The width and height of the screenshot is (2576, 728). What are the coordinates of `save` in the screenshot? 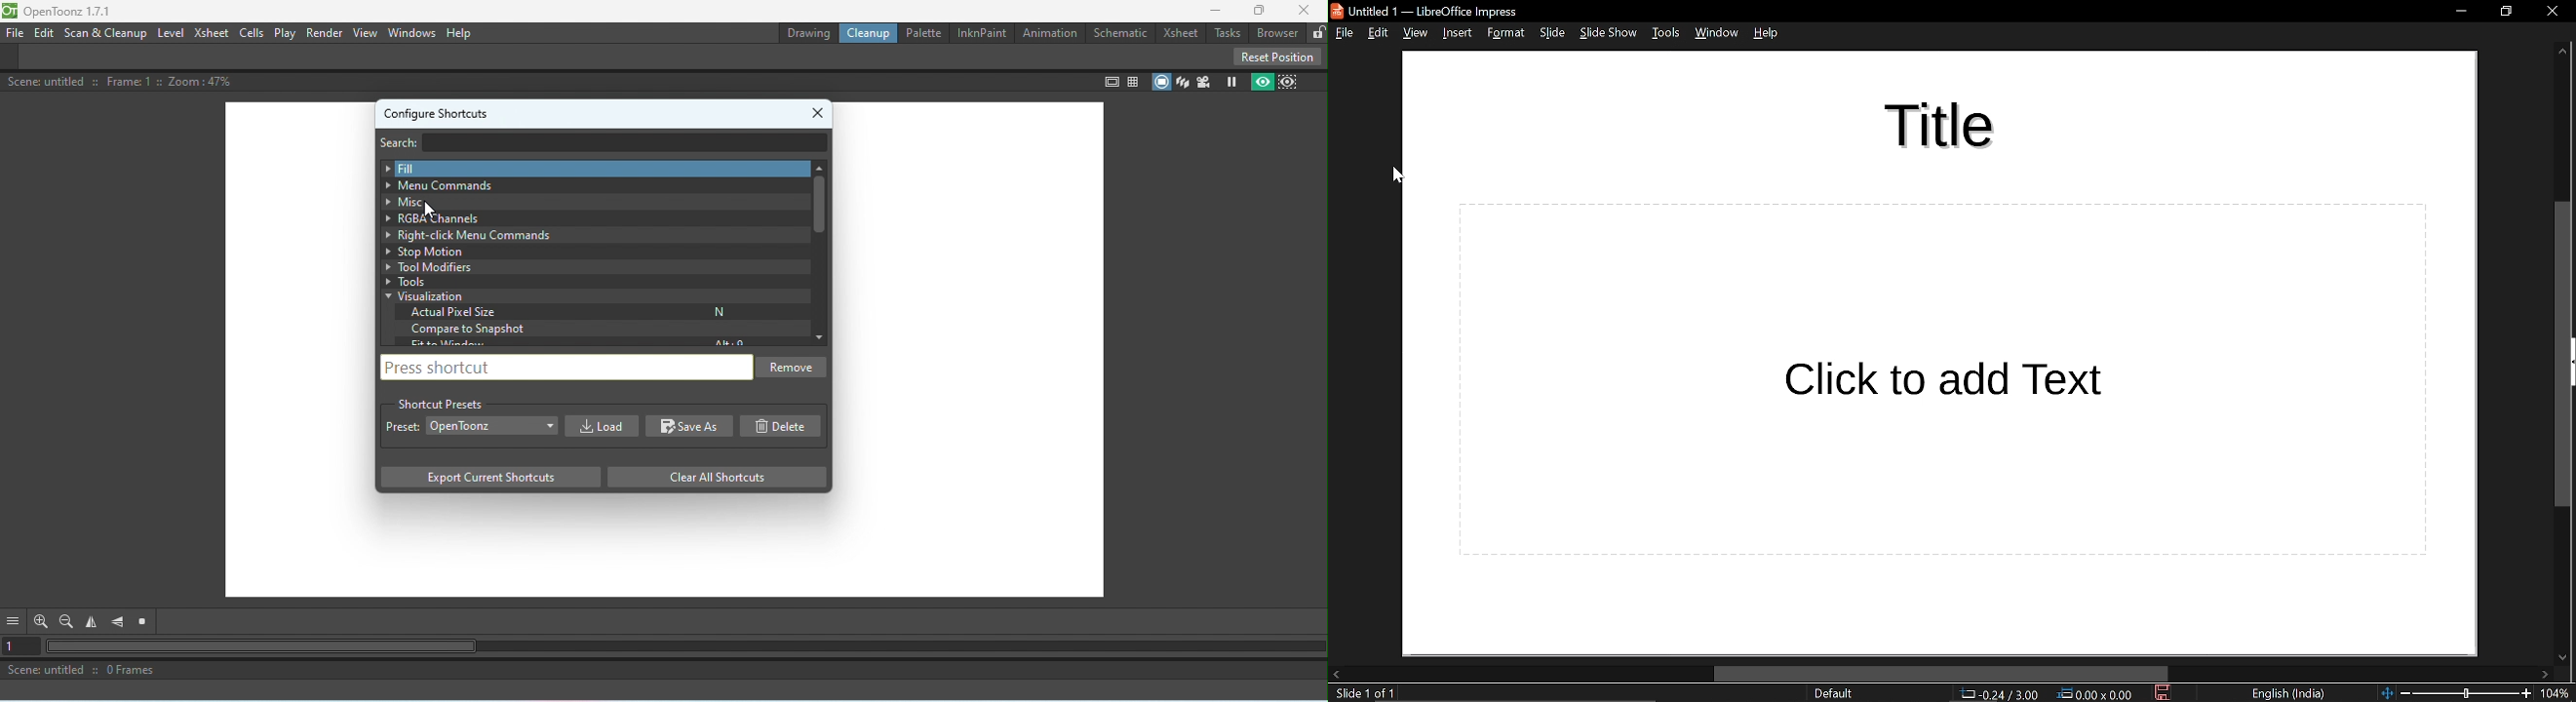 It's located at (2165, 694).